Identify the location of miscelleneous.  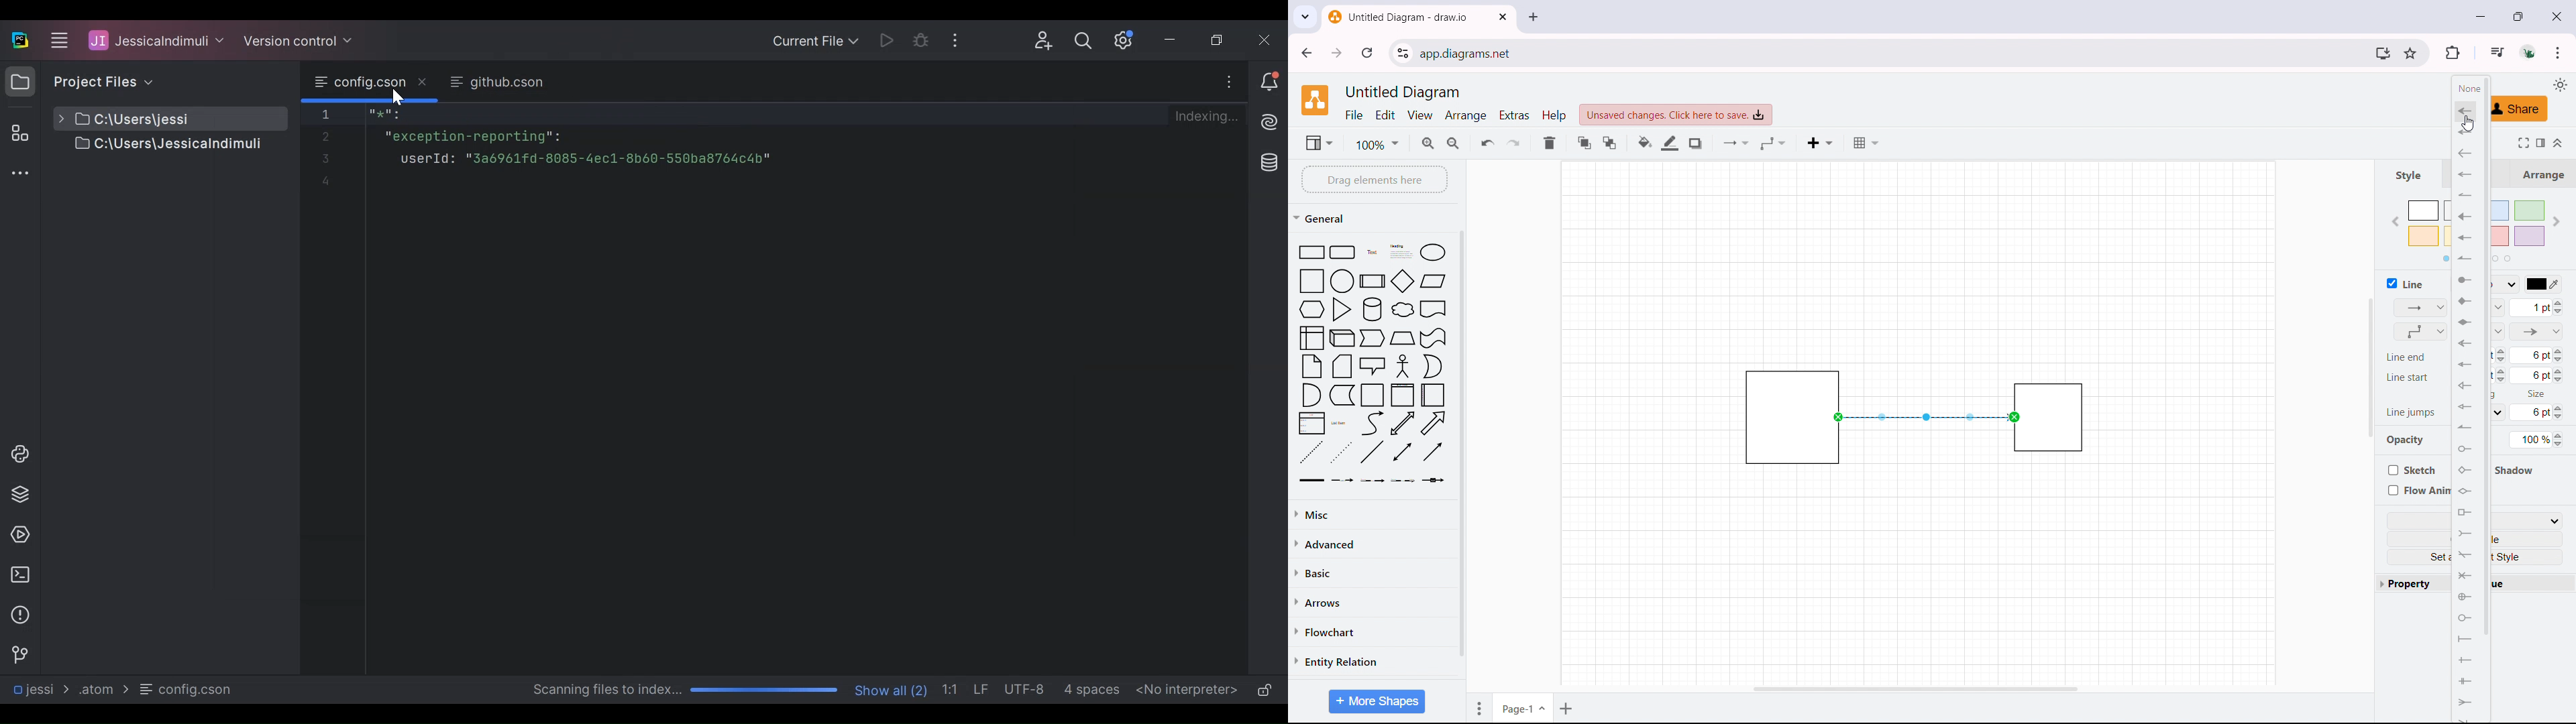
(1373, 514).